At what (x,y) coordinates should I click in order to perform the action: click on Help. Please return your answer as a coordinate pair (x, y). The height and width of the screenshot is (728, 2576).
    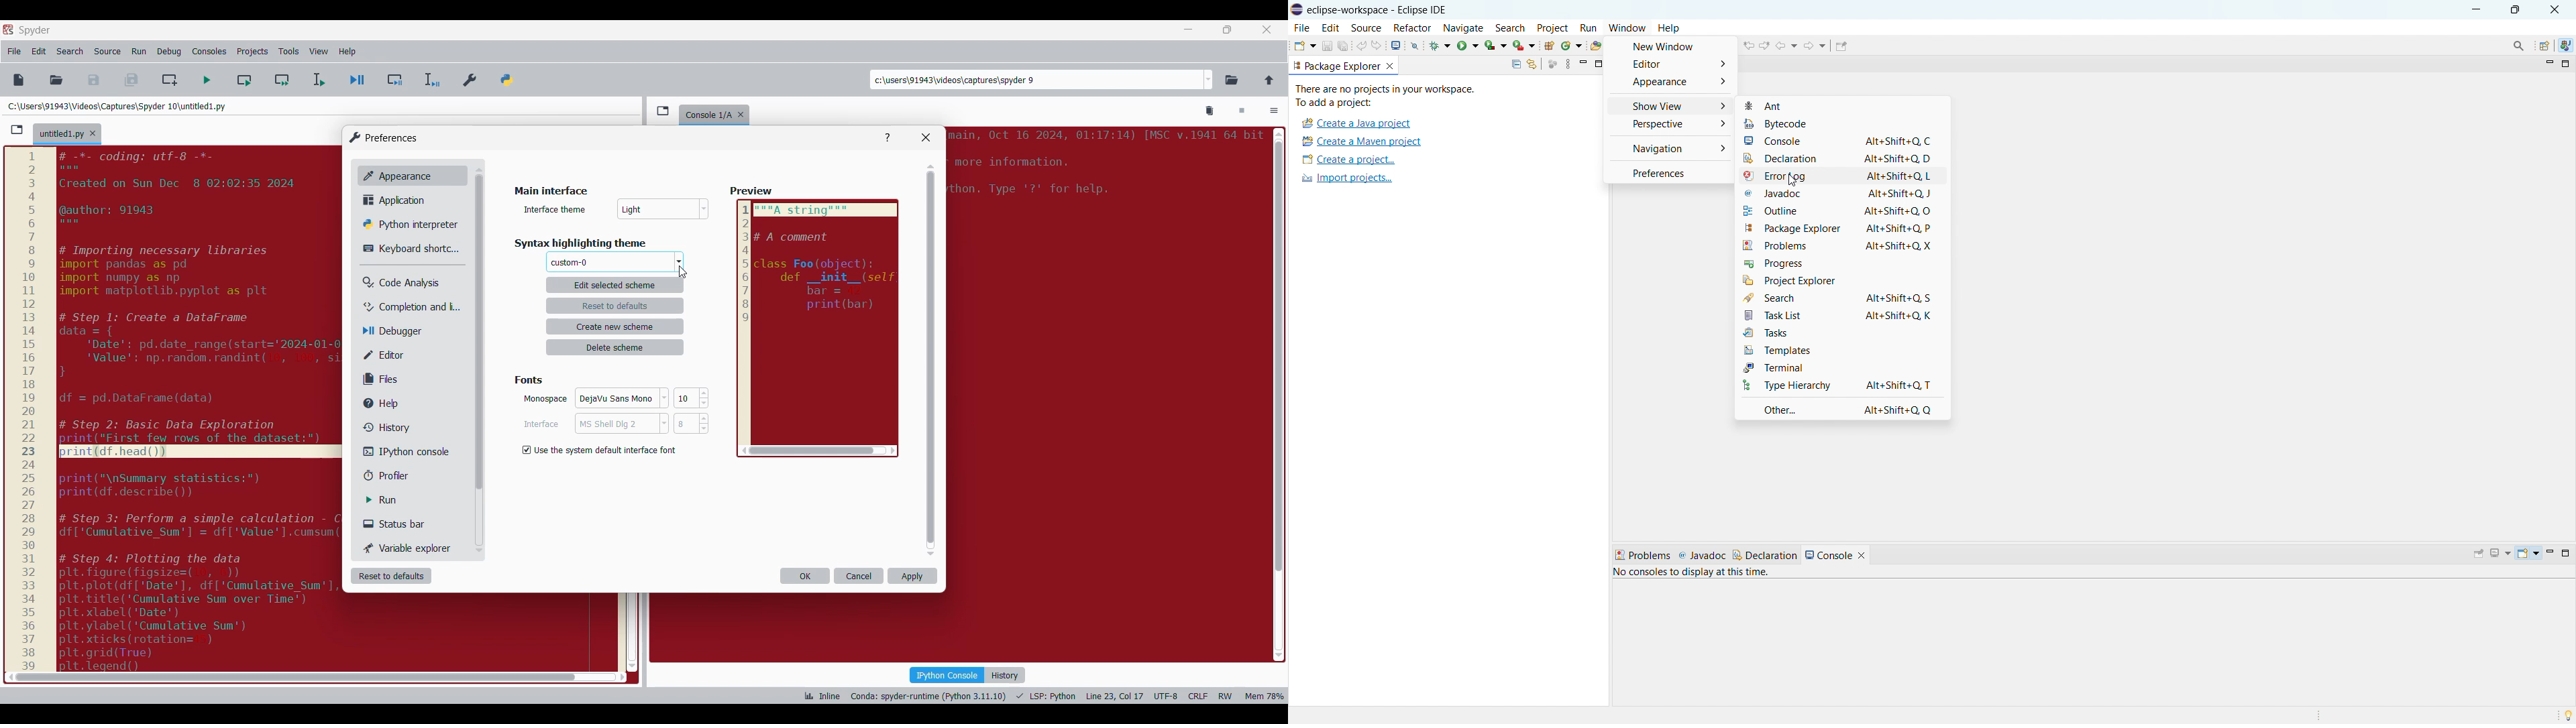
    Looking at the image, I should click on (387, 404).